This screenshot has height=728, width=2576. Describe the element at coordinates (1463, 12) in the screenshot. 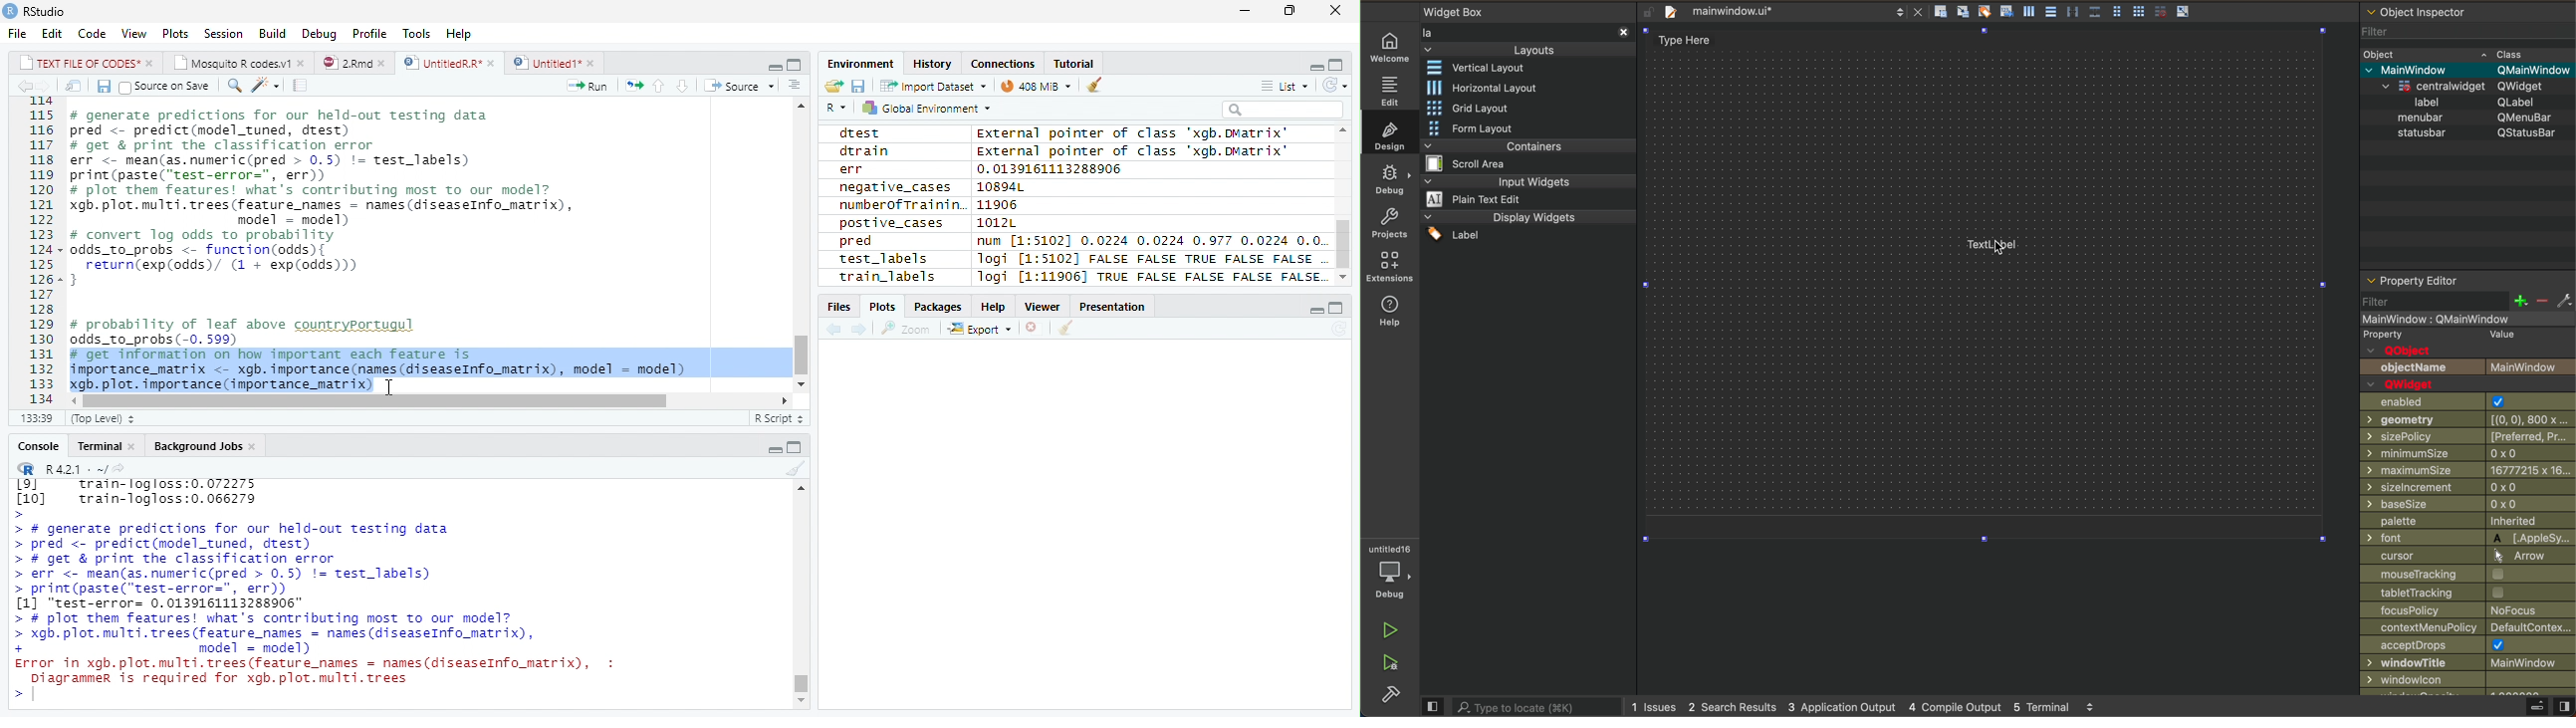

I see `widgetbox` at that location.